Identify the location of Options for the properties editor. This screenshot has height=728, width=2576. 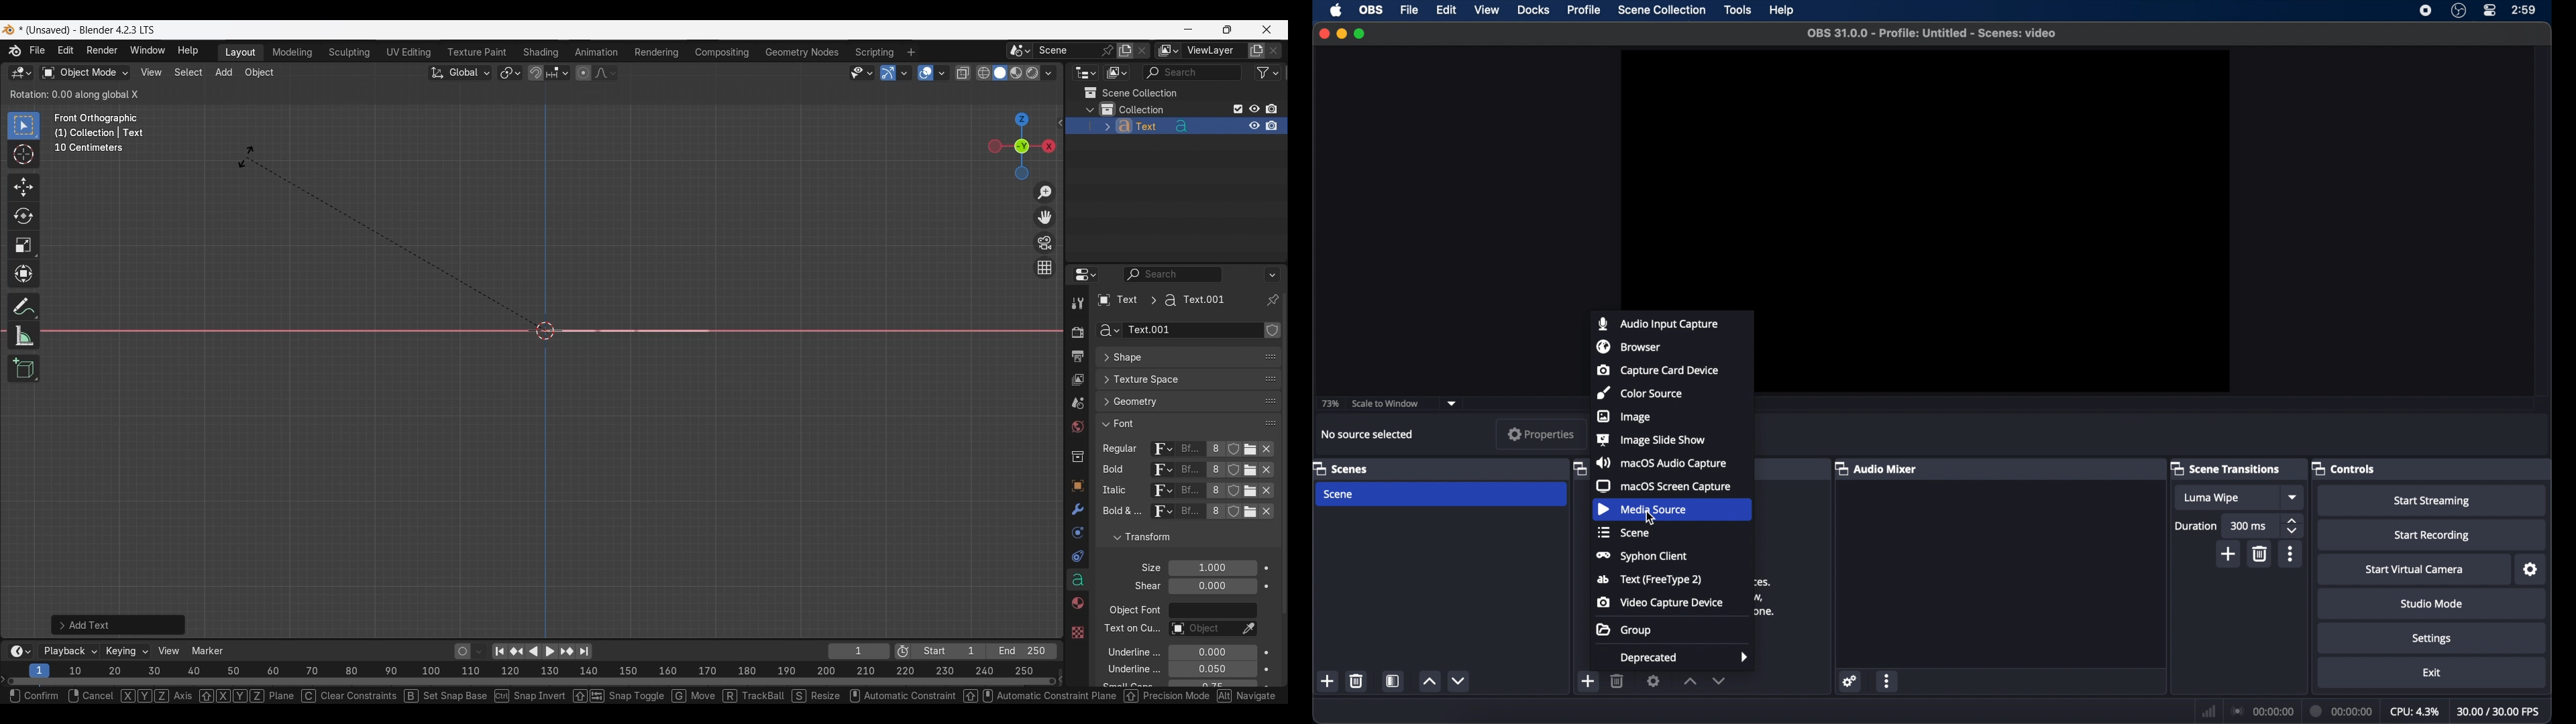
(1273, 274).